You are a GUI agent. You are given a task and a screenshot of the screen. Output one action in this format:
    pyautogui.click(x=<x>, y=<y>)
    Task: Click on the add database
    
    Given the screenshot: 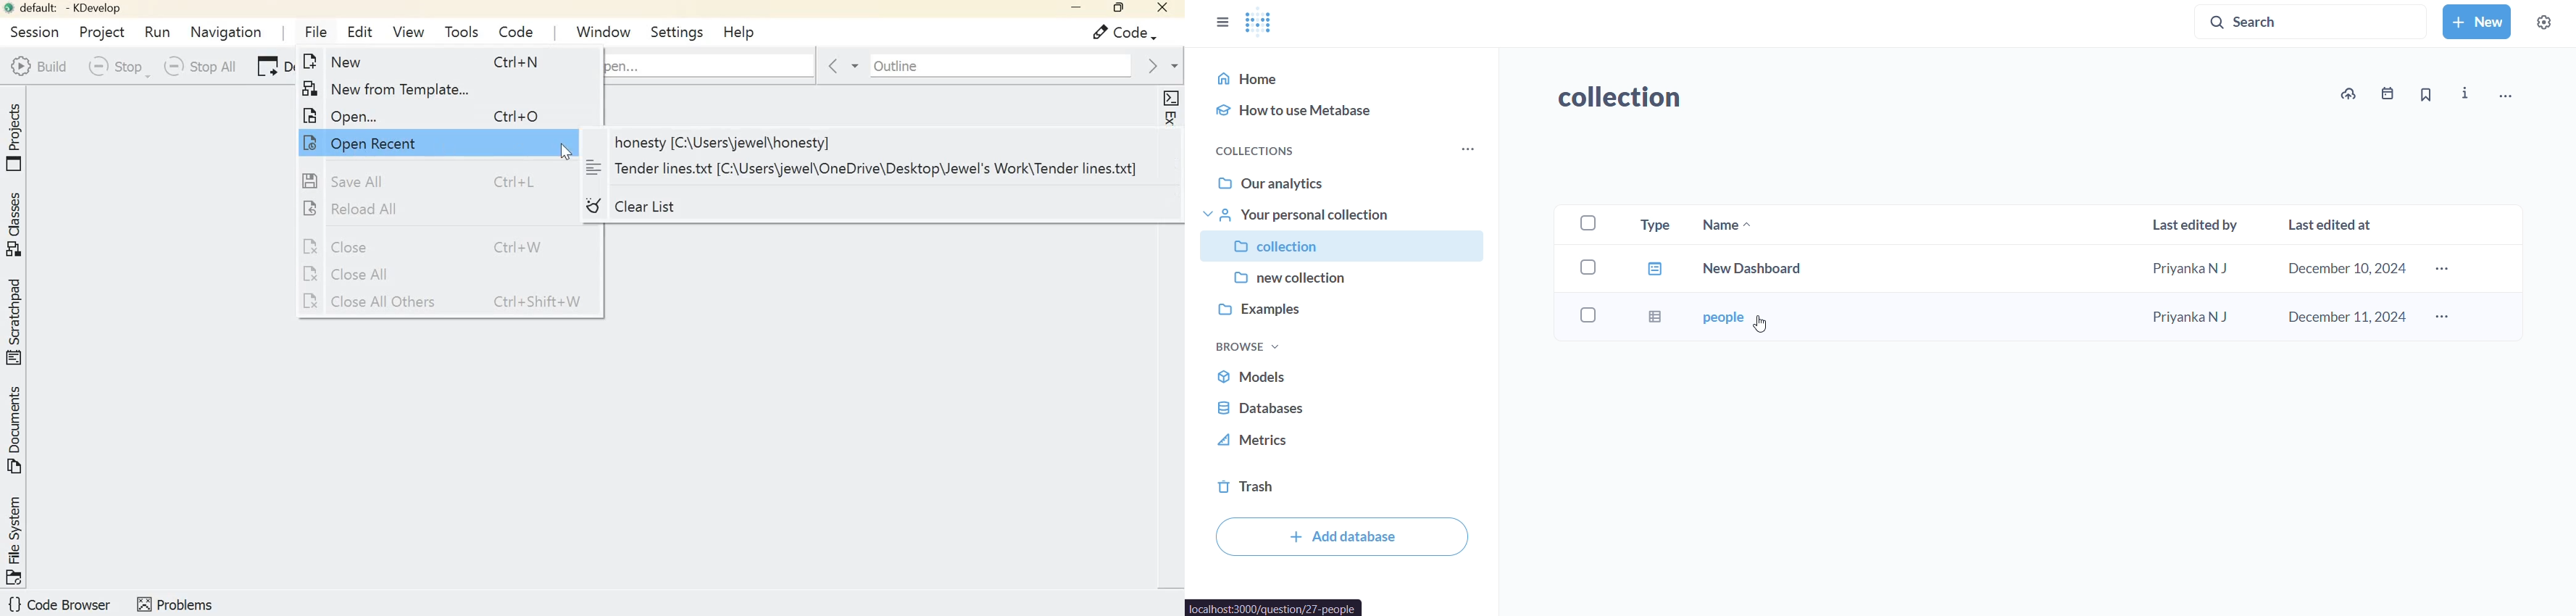 What is the action you would take?
    pyautogui.click(x=1340, y=538)
    